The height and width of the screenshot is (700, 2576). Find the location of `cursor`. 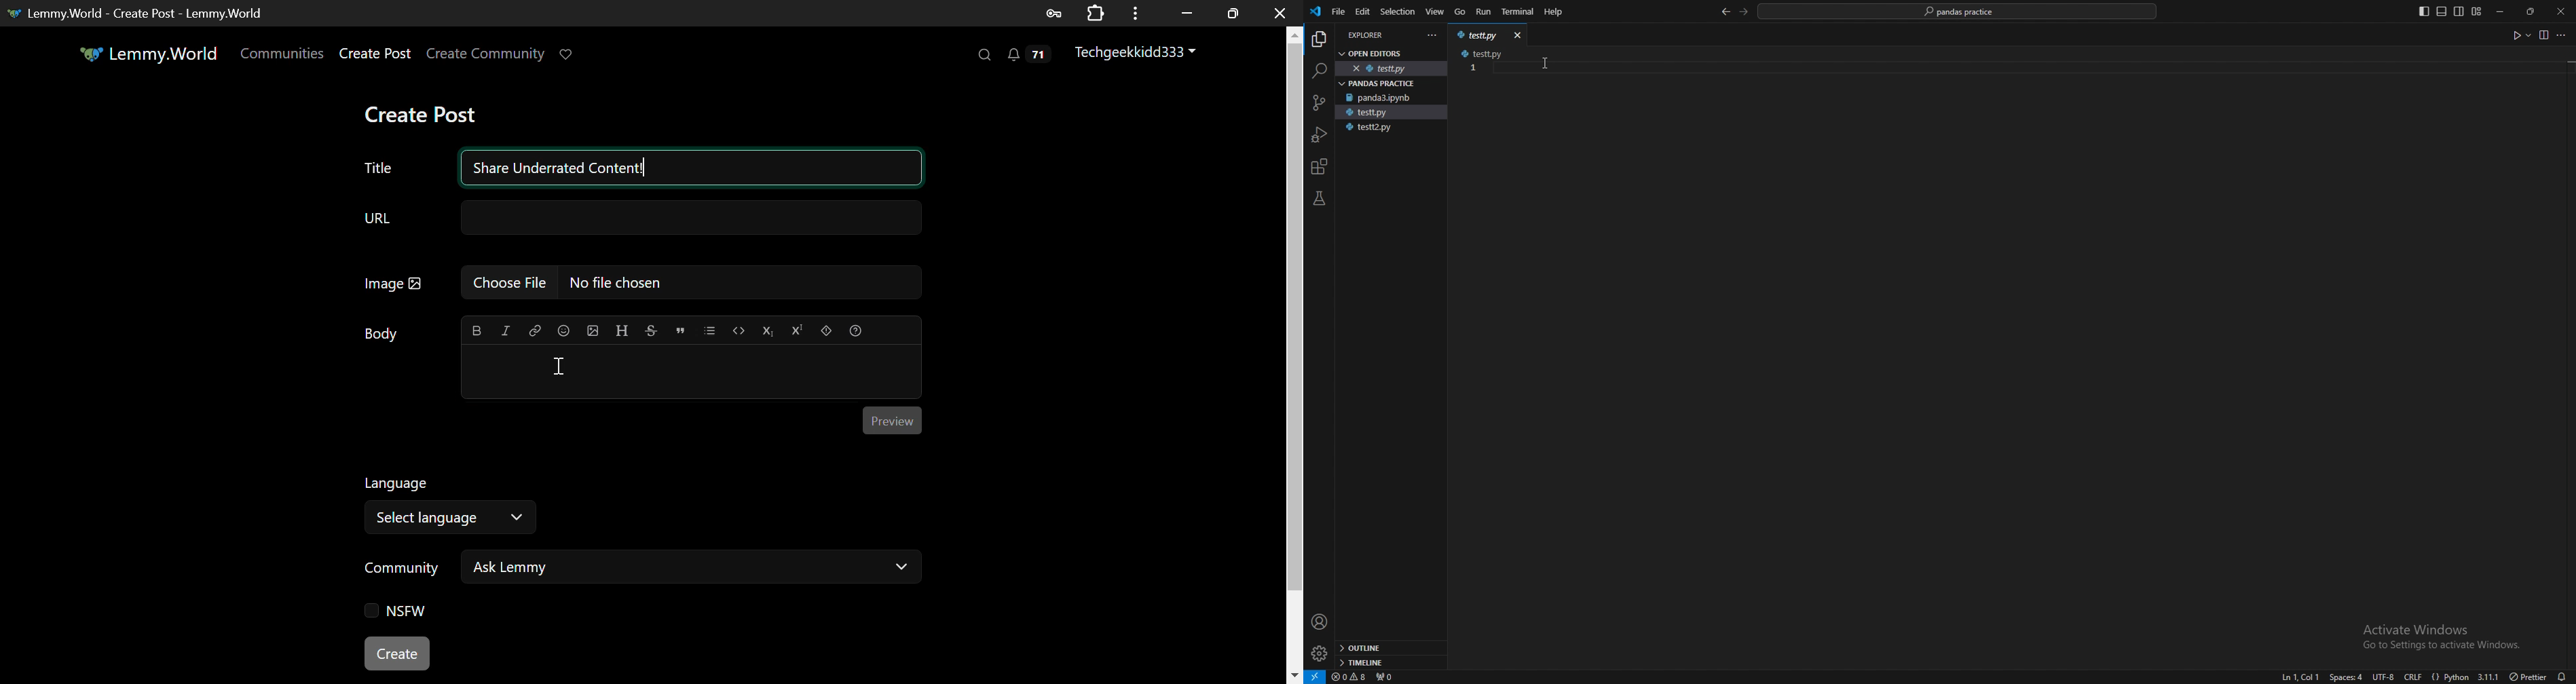

cursor is located at coordinates (1547, 65).